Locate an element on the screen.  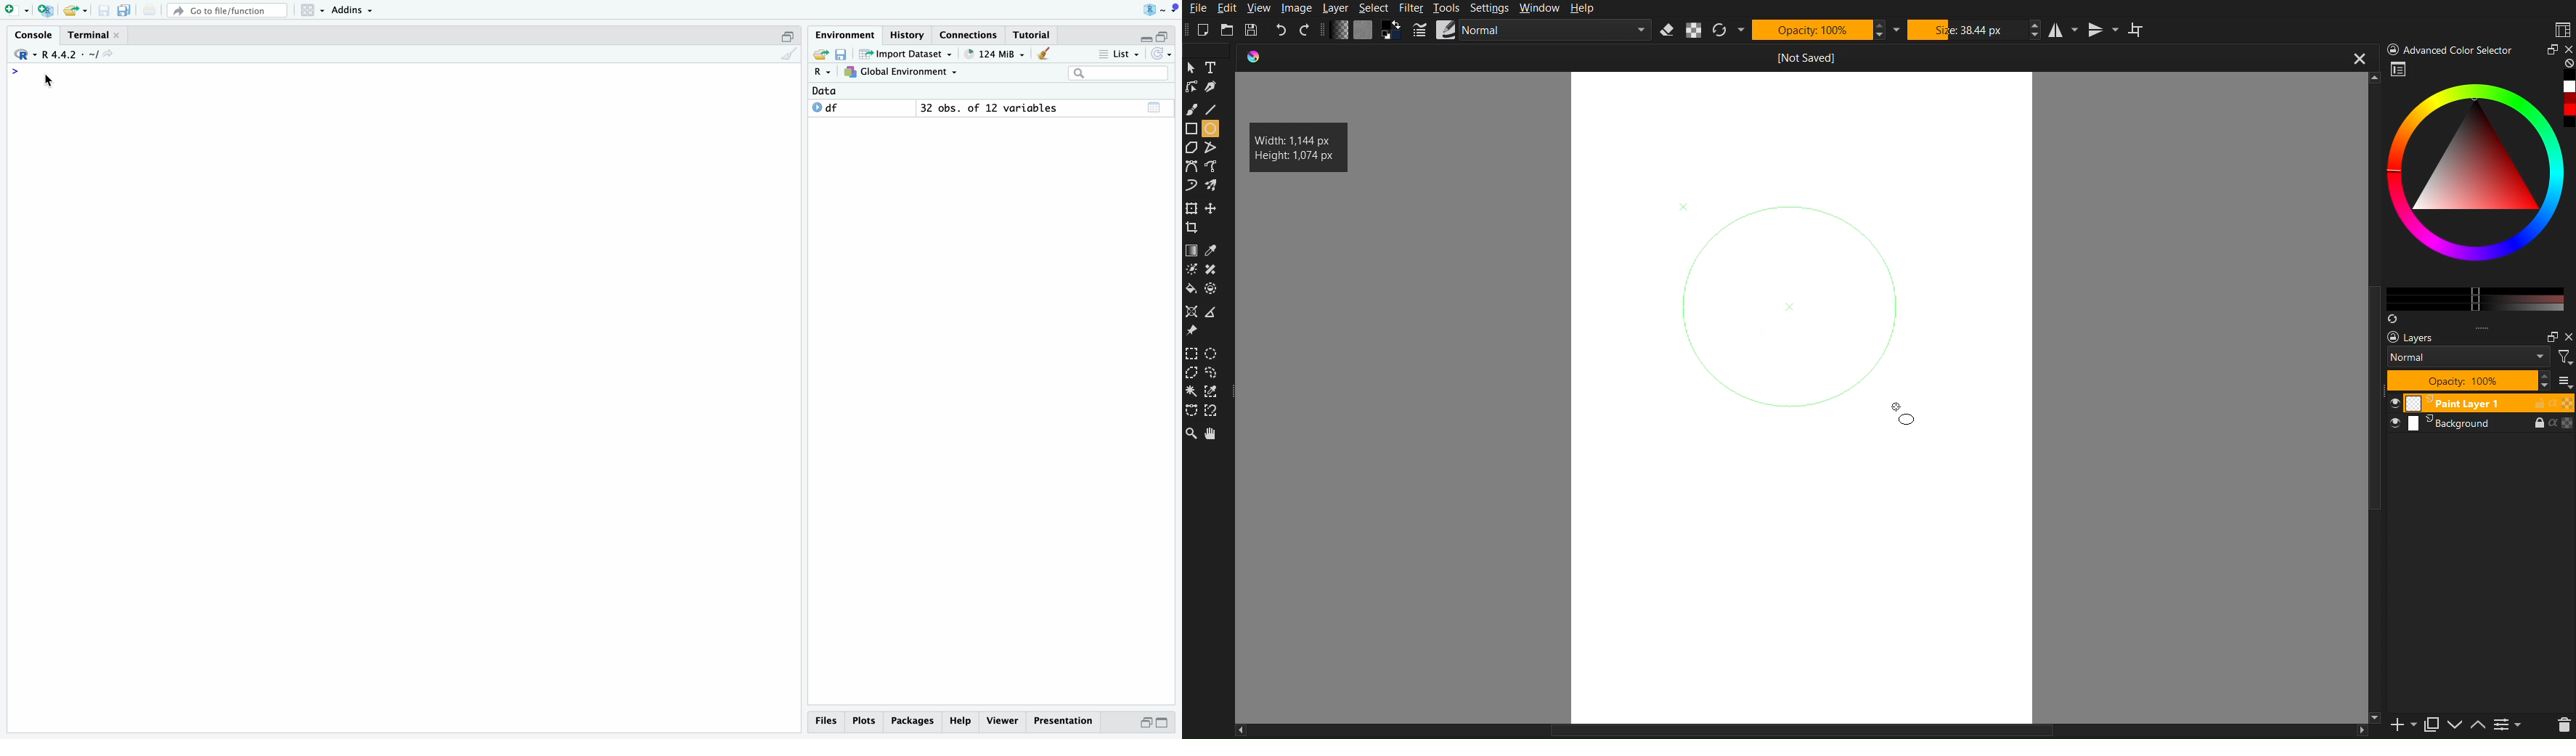
add R file is located at coordinates (47, 11).